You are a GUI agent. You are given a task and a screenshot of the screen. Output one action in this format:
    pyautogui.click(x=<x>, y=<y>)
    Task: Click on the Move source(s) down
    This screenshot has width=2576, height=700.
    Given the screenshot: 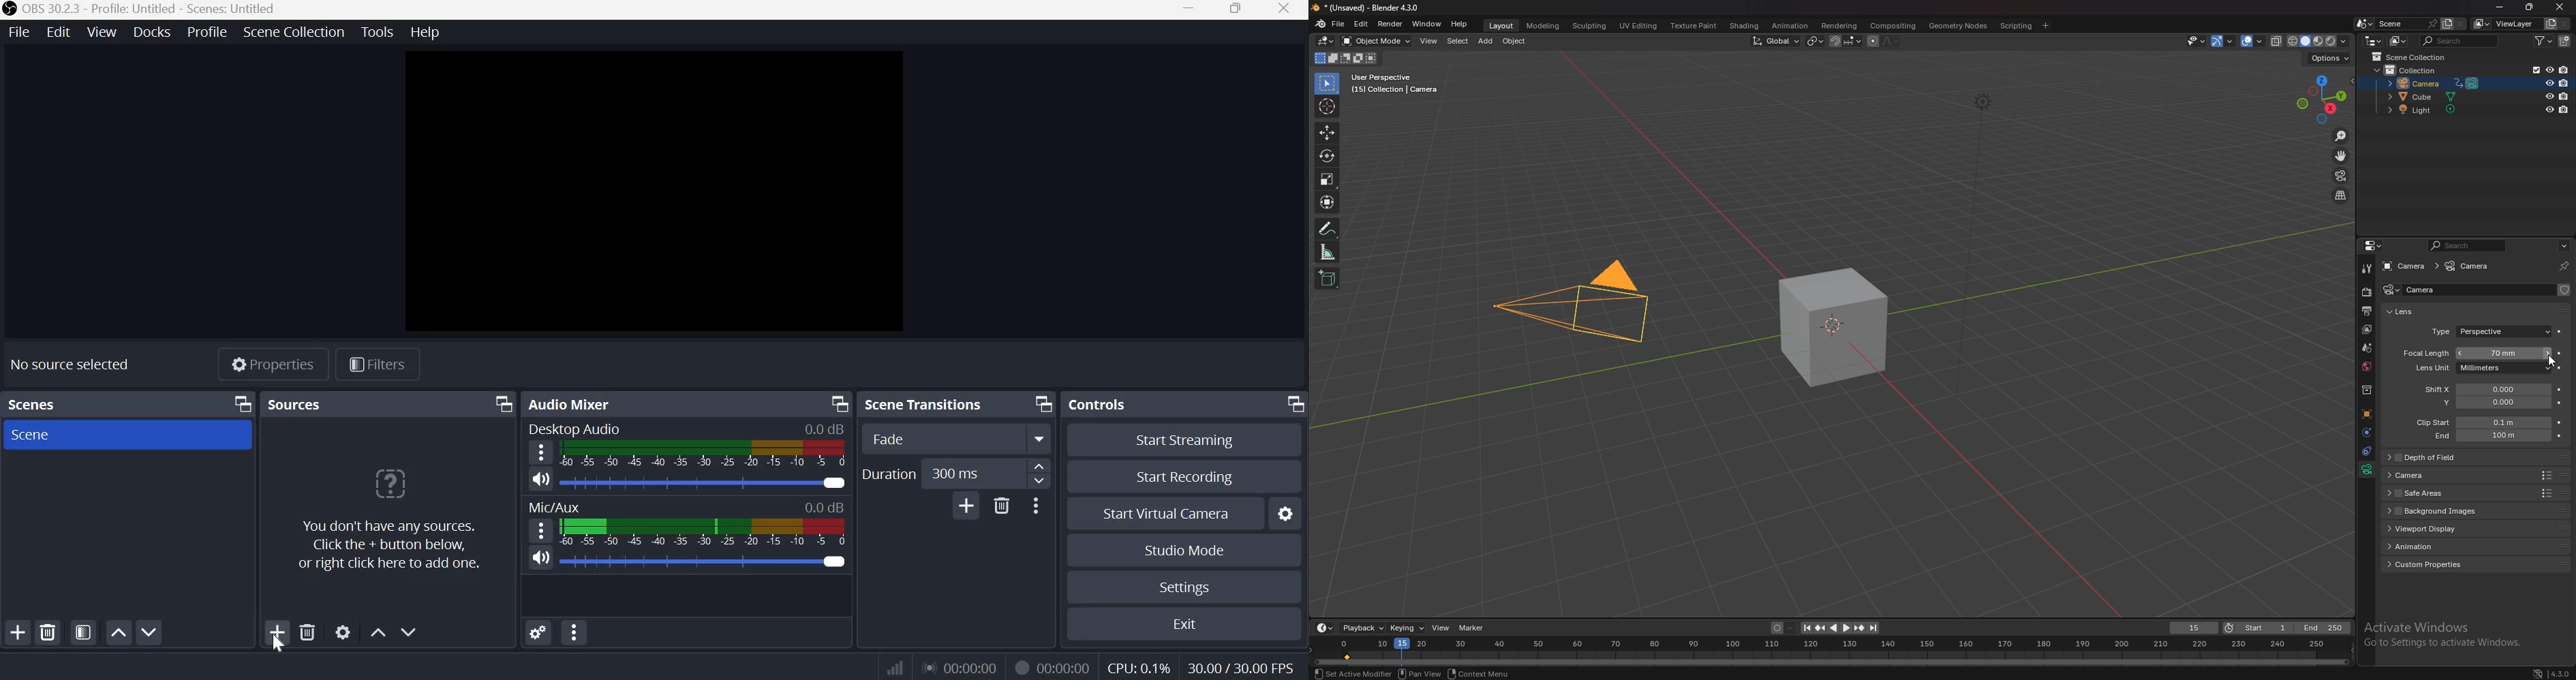 What is the action you would take?
    pyautogui.click(x=410, y=632)
    